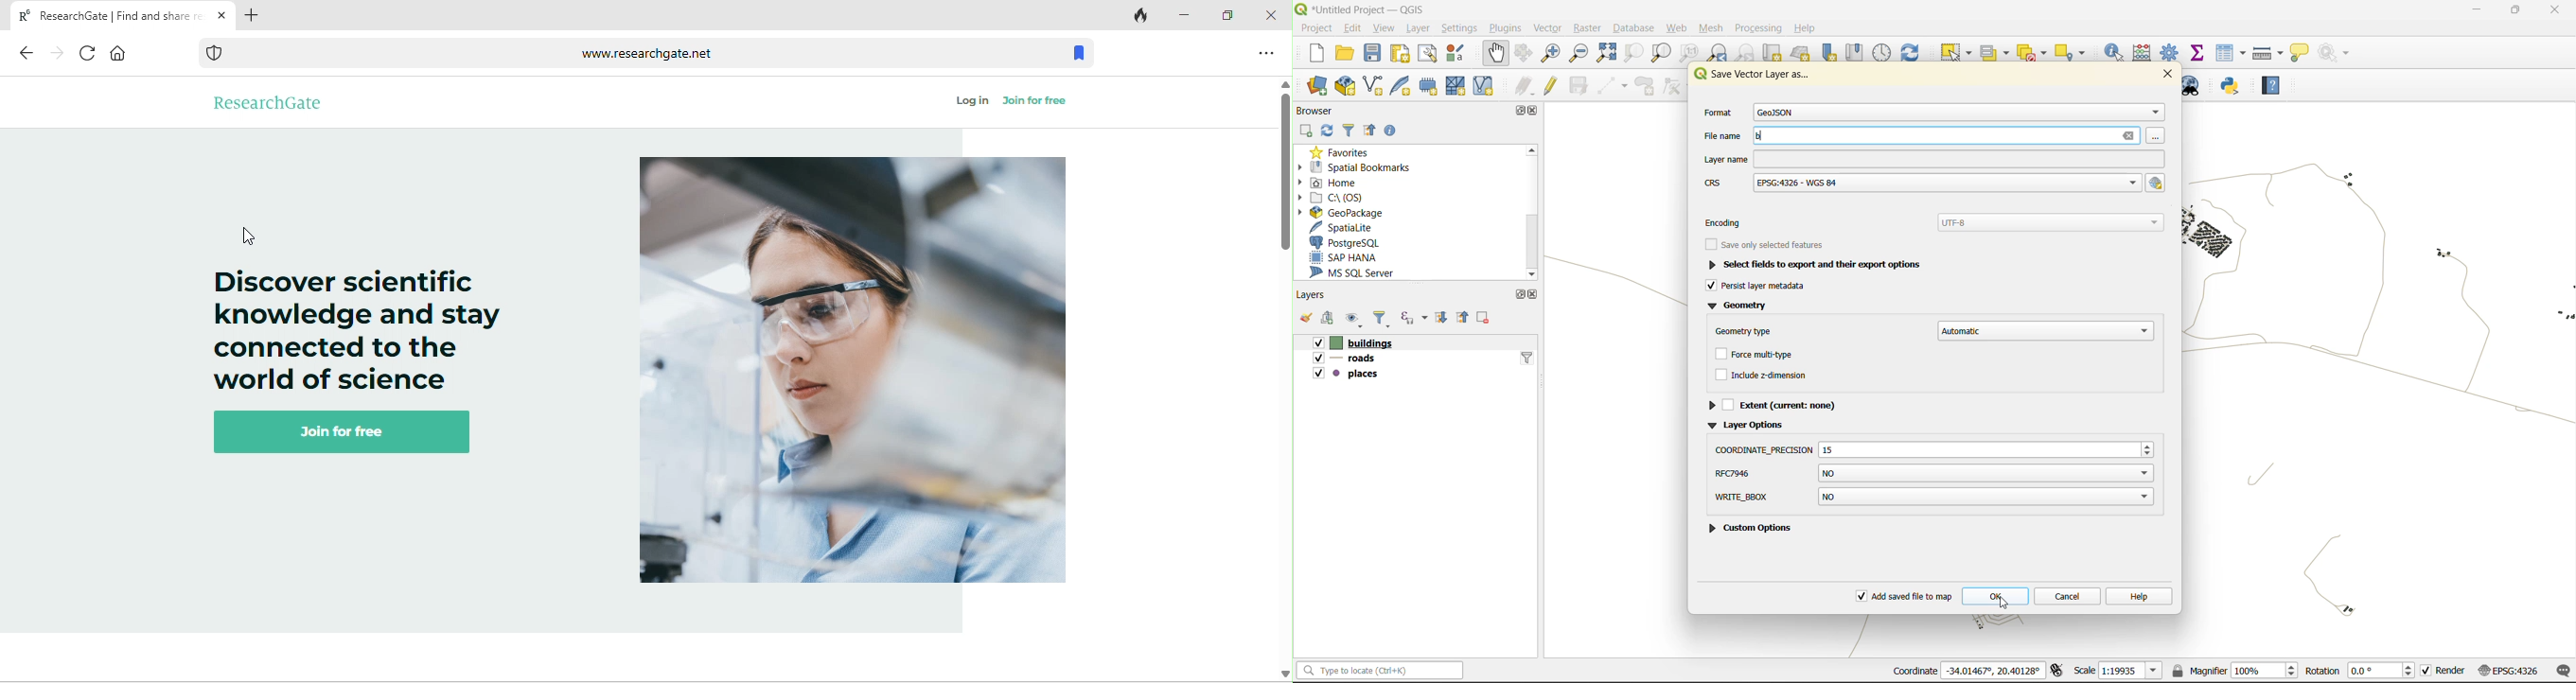 The height and width of the screenshot is (700, 2576). I want to click on minimize, so click(1183, 13).